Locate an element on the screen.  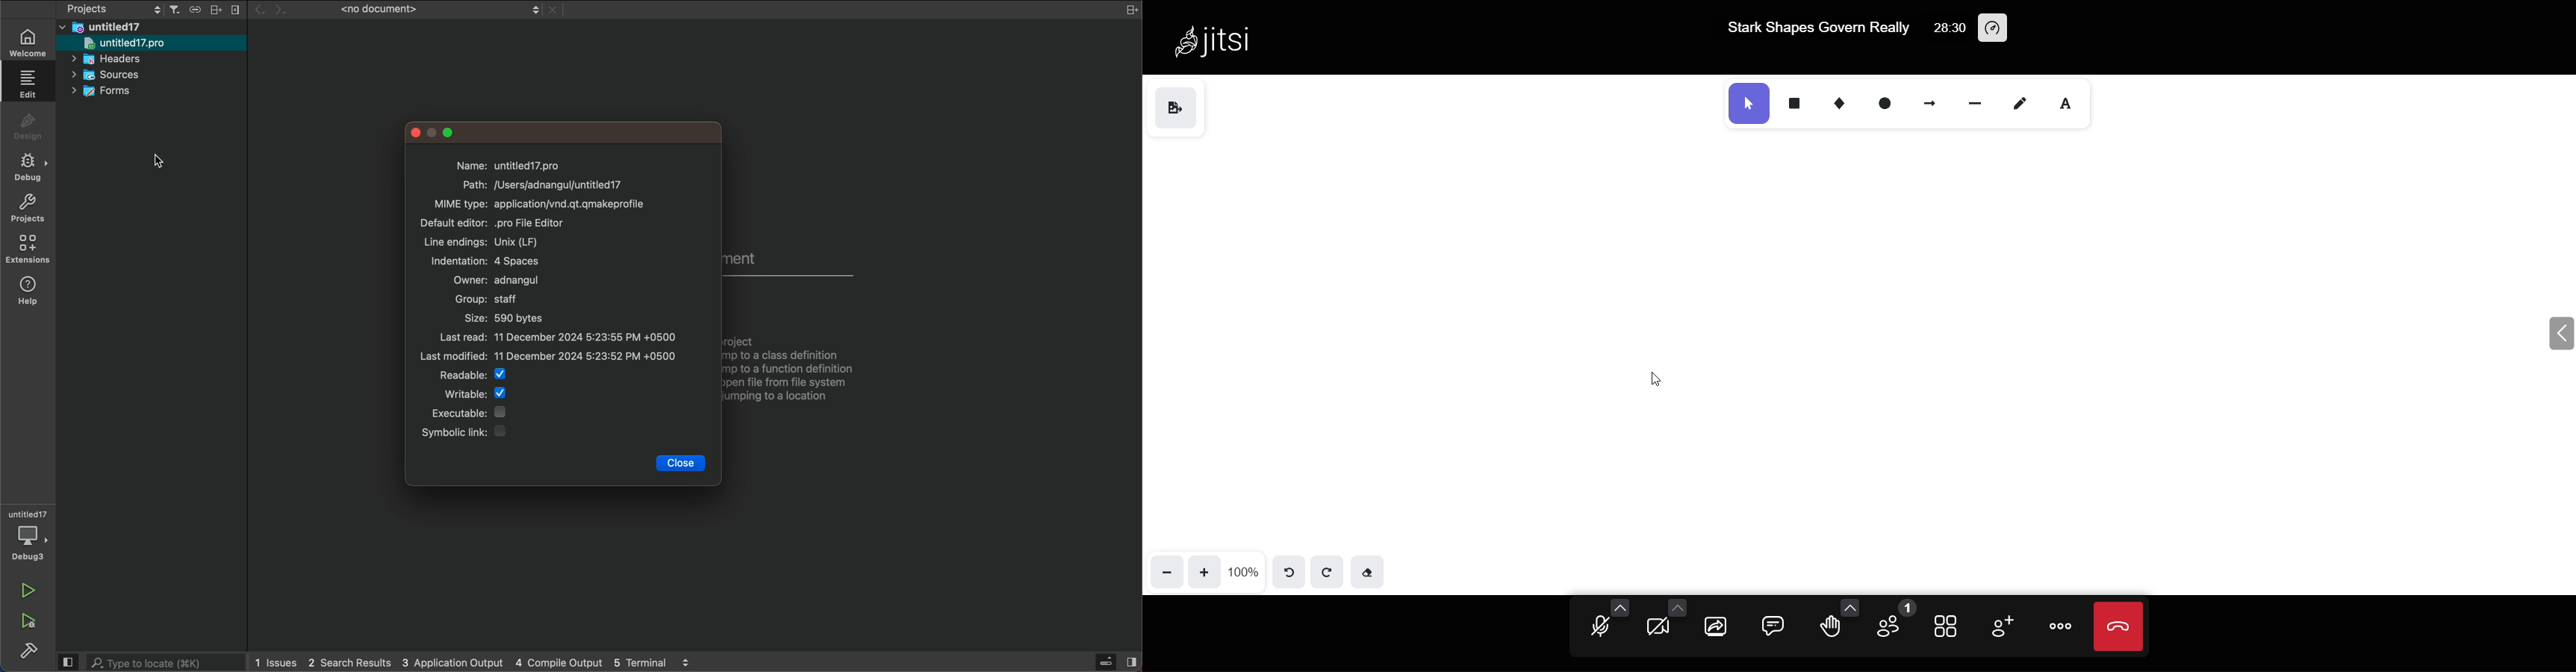
window controlls is located at coordinates (438, 133).